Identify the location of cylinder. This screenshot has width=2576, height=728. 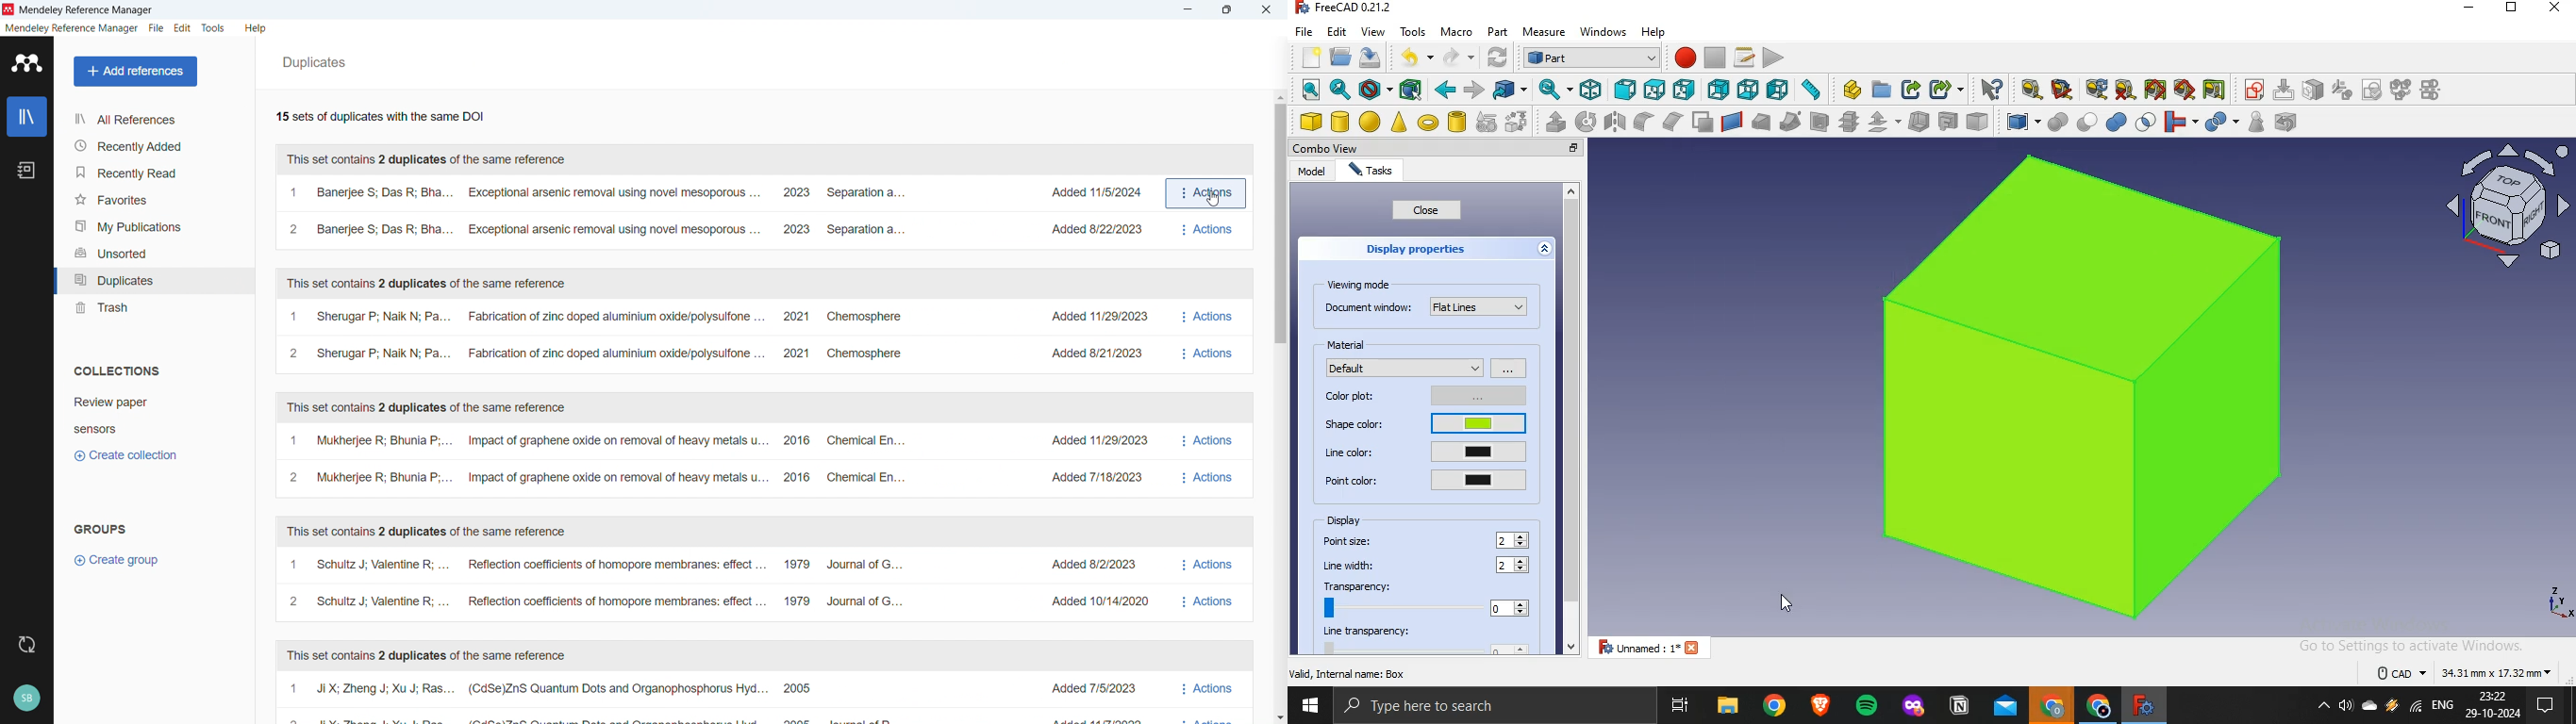
(1341, 122).